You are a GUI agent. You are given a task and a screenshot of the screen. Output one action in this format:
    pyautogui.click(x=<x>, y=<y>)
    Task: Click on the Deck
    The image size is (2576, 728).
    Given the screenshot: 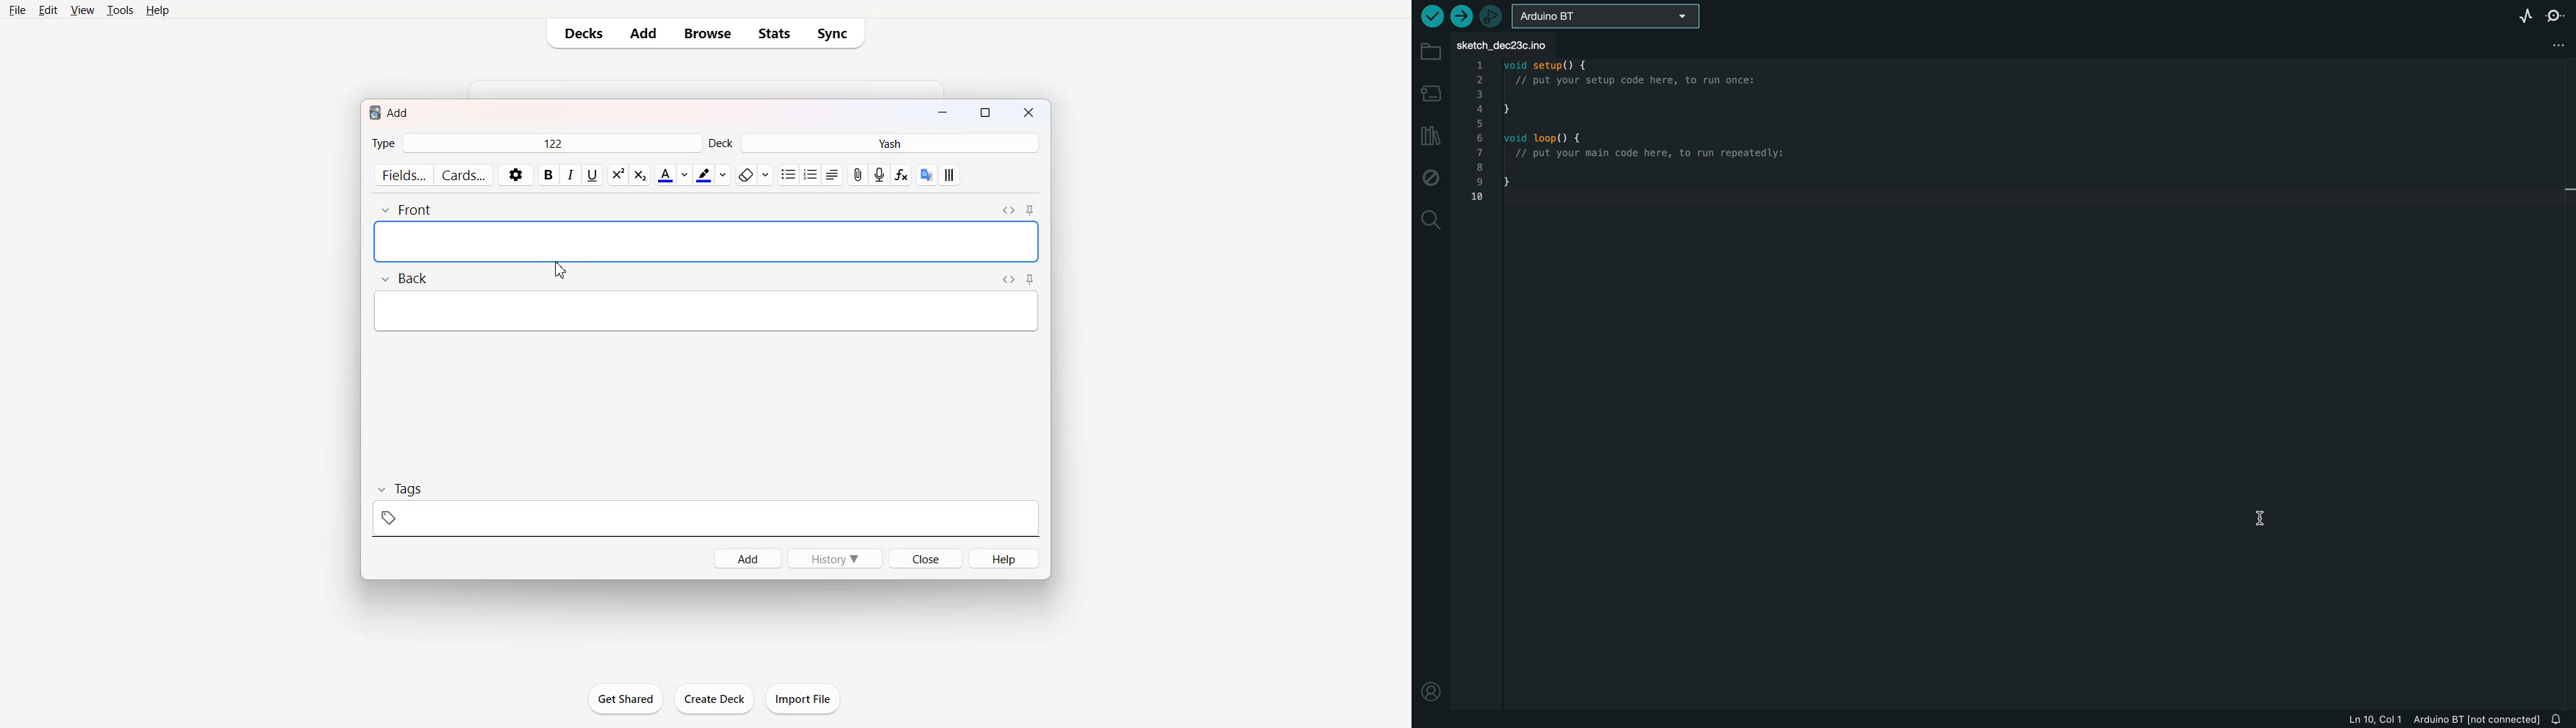 What is the action you would take?
    pyautogui.click(x=874, y=143)
    